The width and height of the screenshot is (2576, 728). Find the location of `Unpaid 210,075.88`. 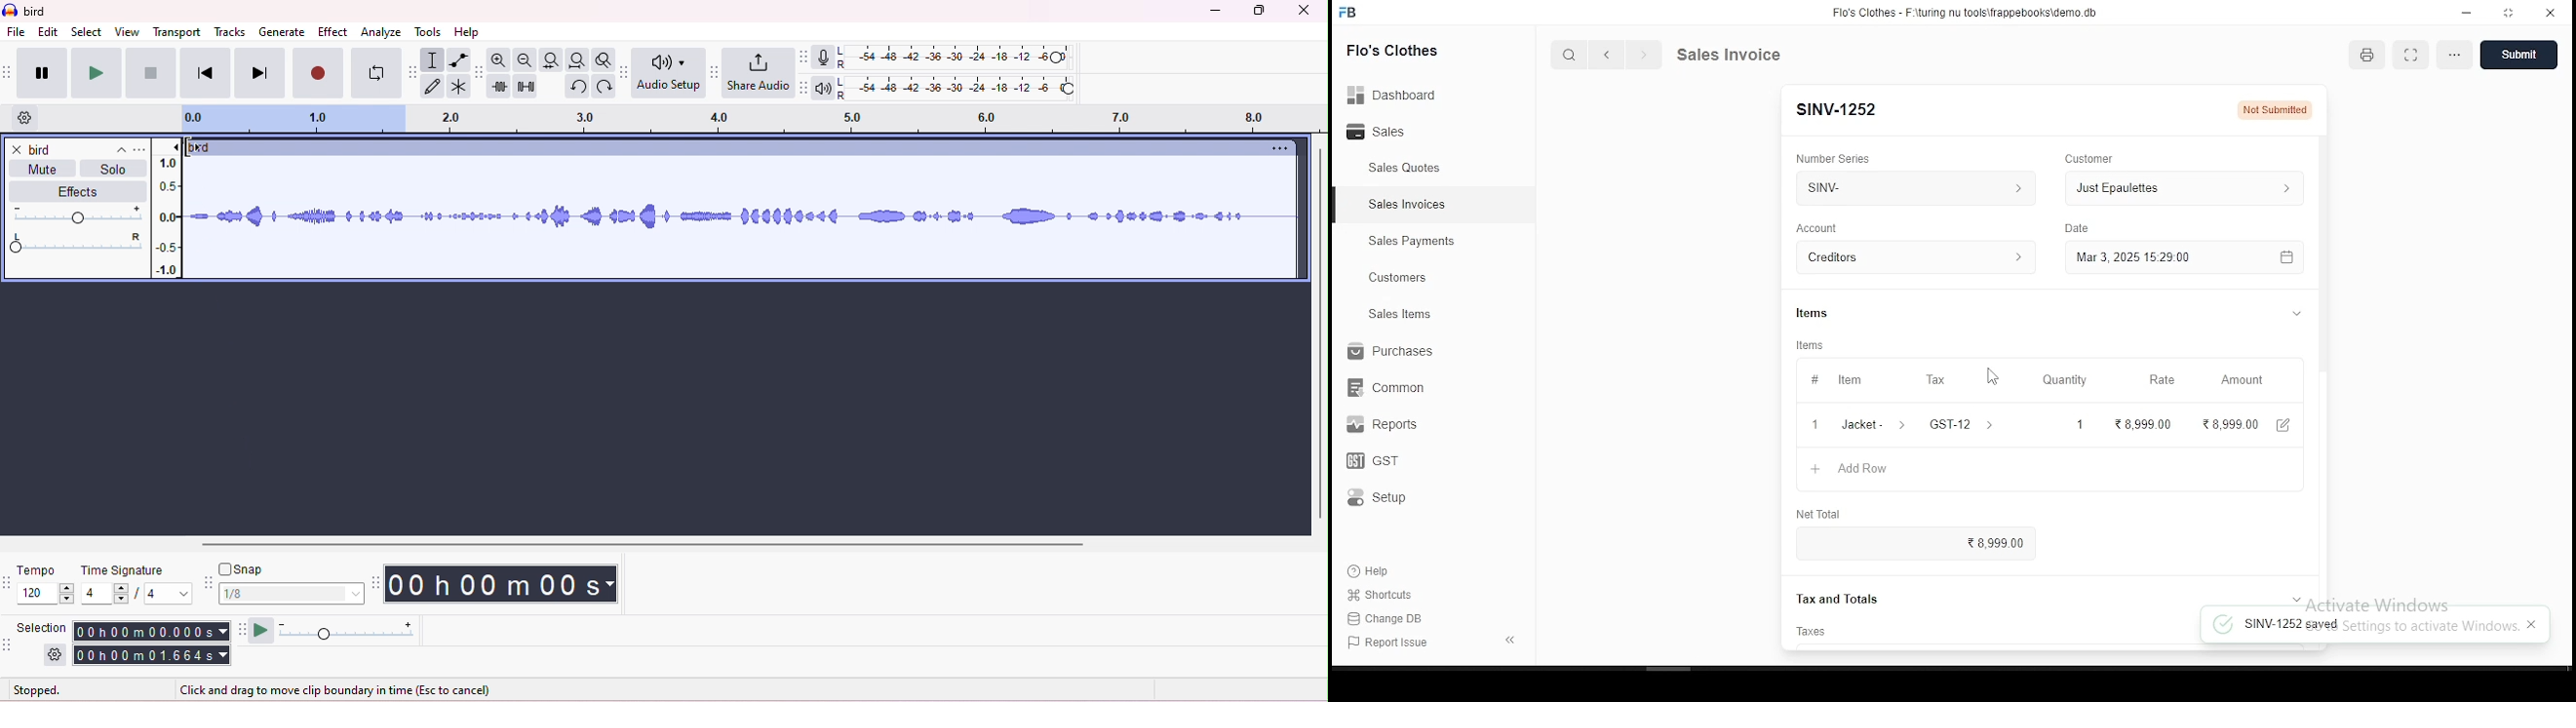

Unpaid 210,075.88 is located at coordinates (2268, 109).